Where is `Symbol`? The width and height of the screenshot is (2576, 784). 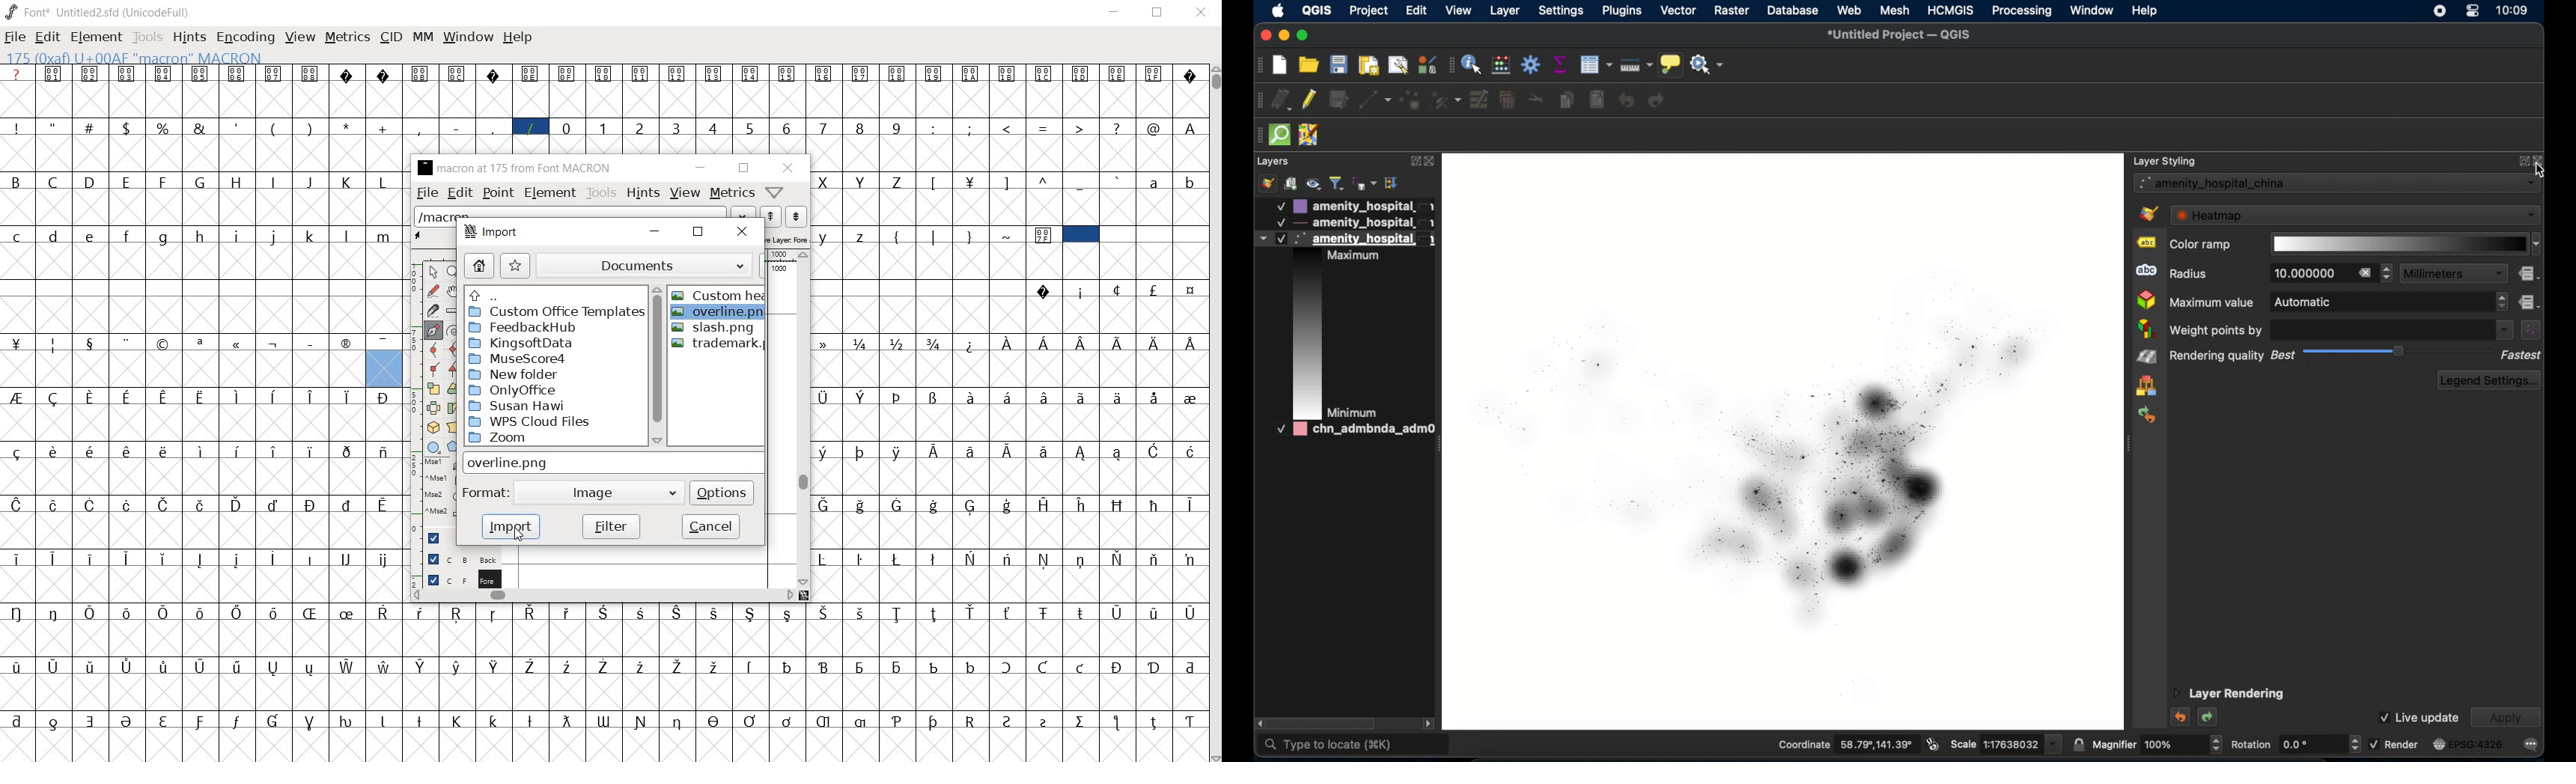
Symbol is located at coordinates (898, 613).